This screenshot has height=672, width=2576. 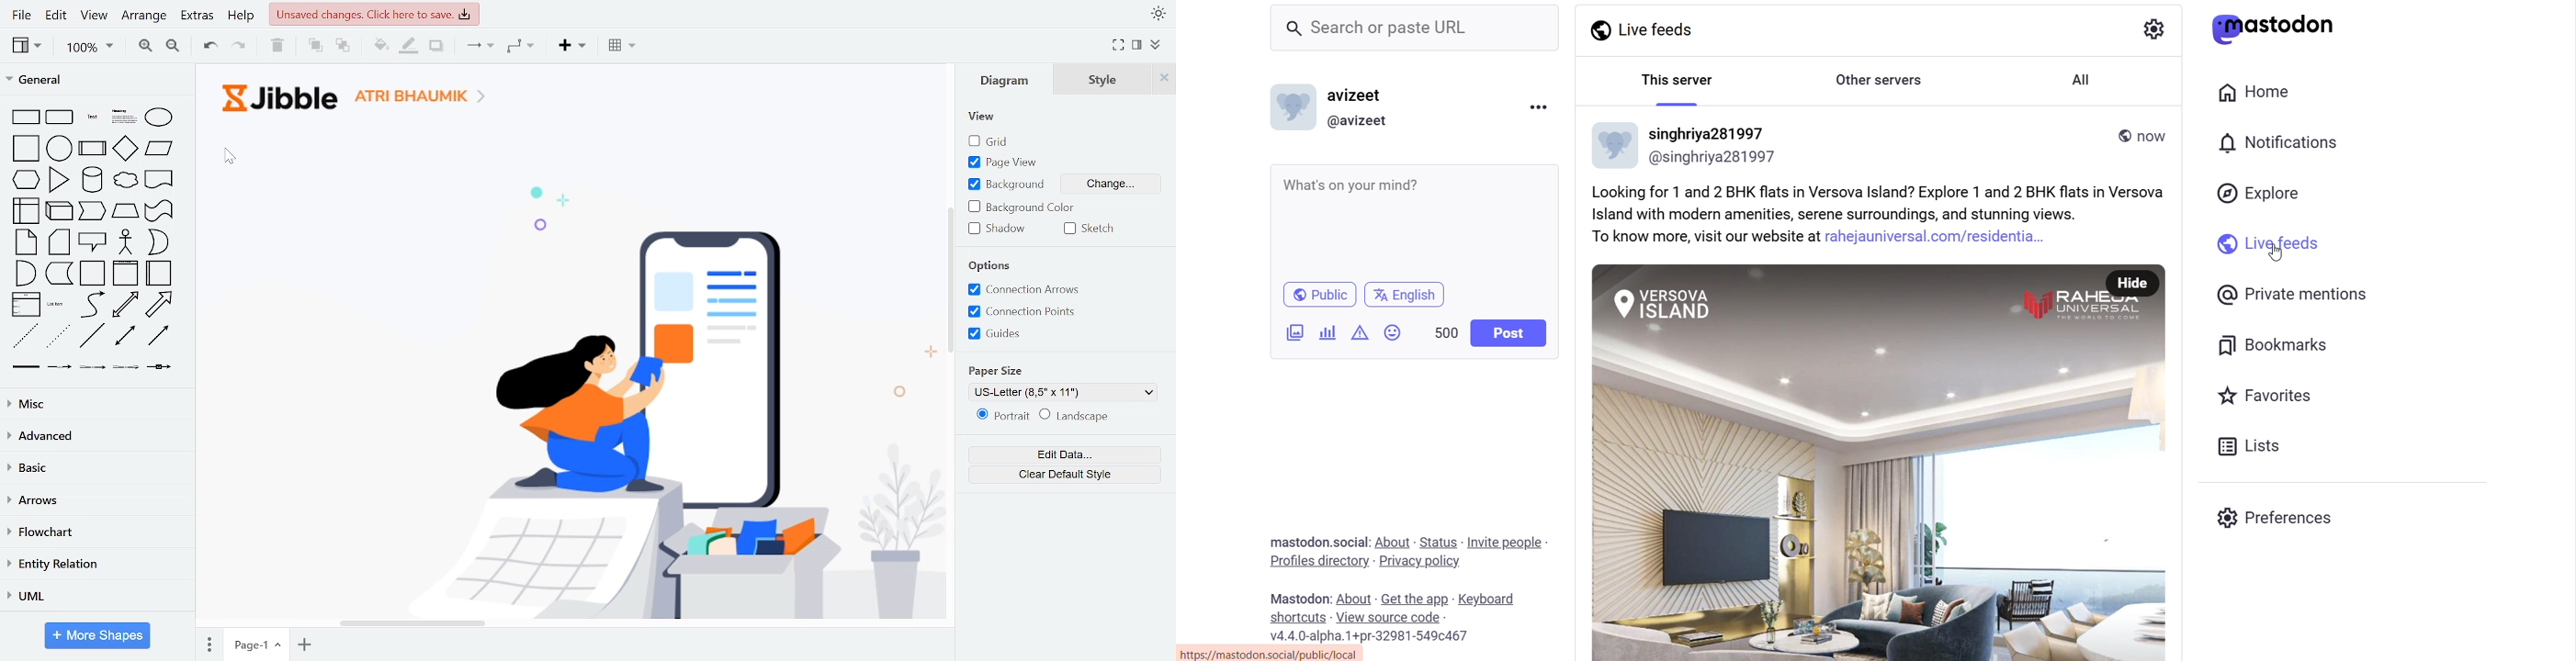 What do you see at coordinates (1076, 416) in the screenshot?
I see `landscape` at bounding box center [1076, 416].